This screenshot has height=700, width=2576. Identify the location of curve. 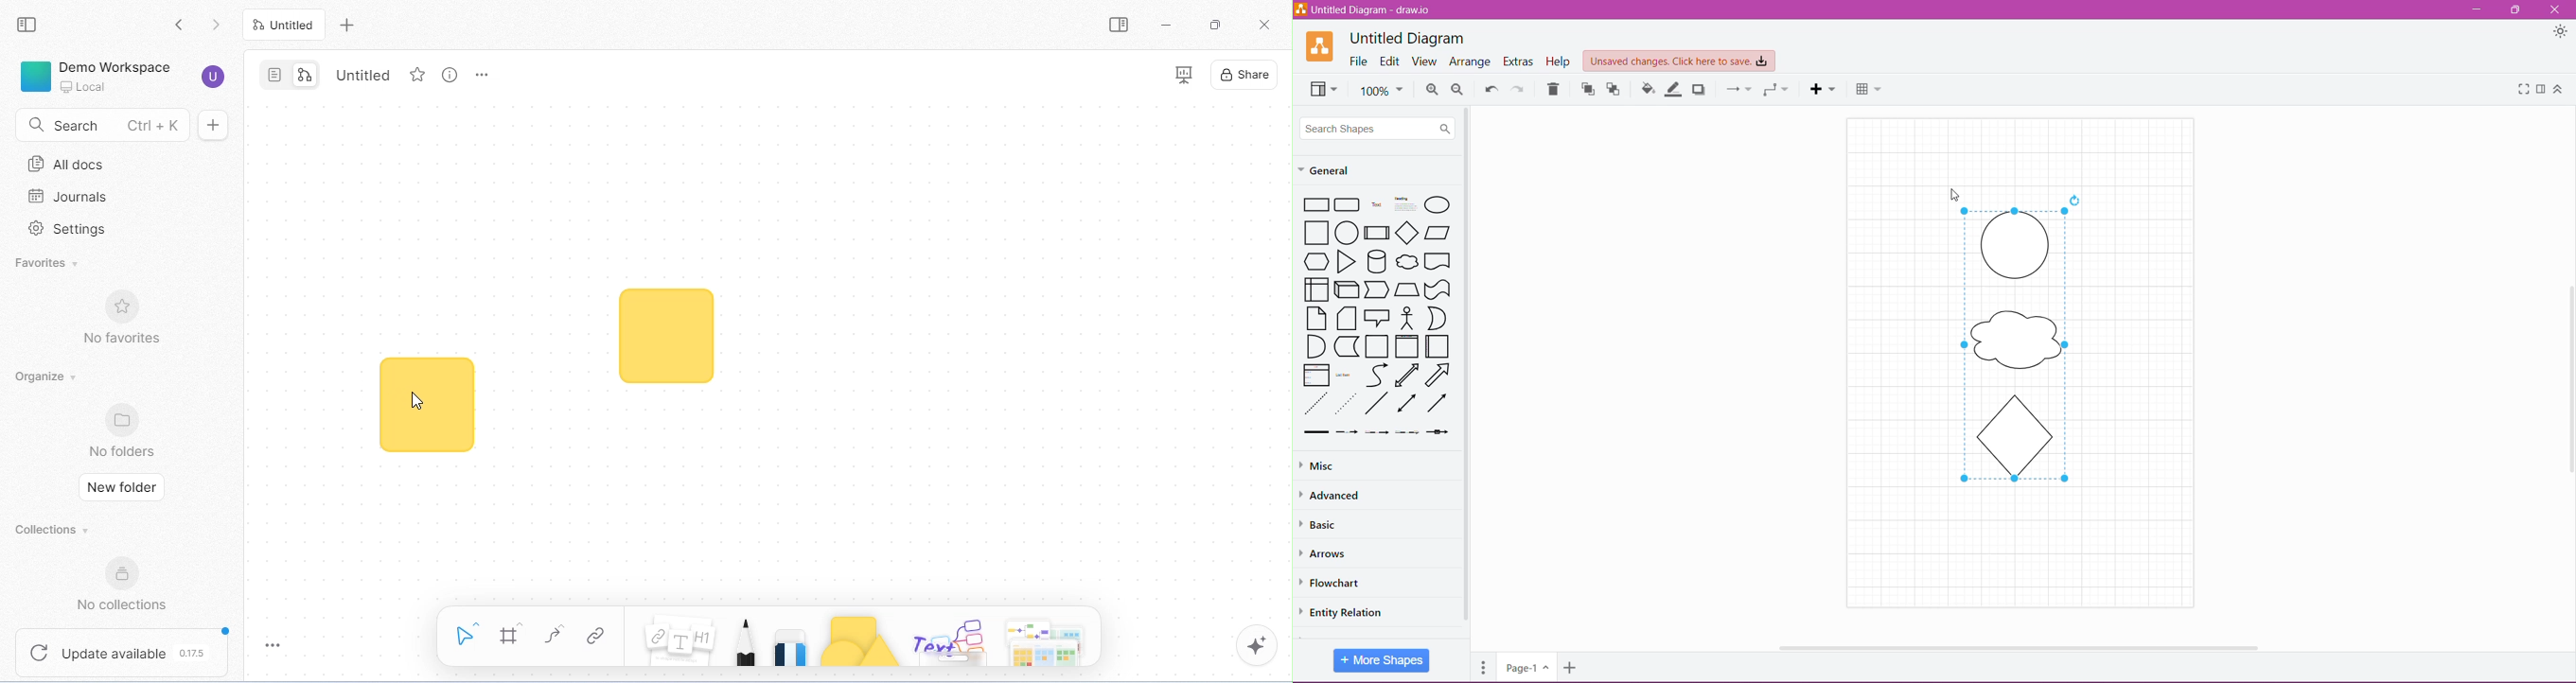
(556, 635).